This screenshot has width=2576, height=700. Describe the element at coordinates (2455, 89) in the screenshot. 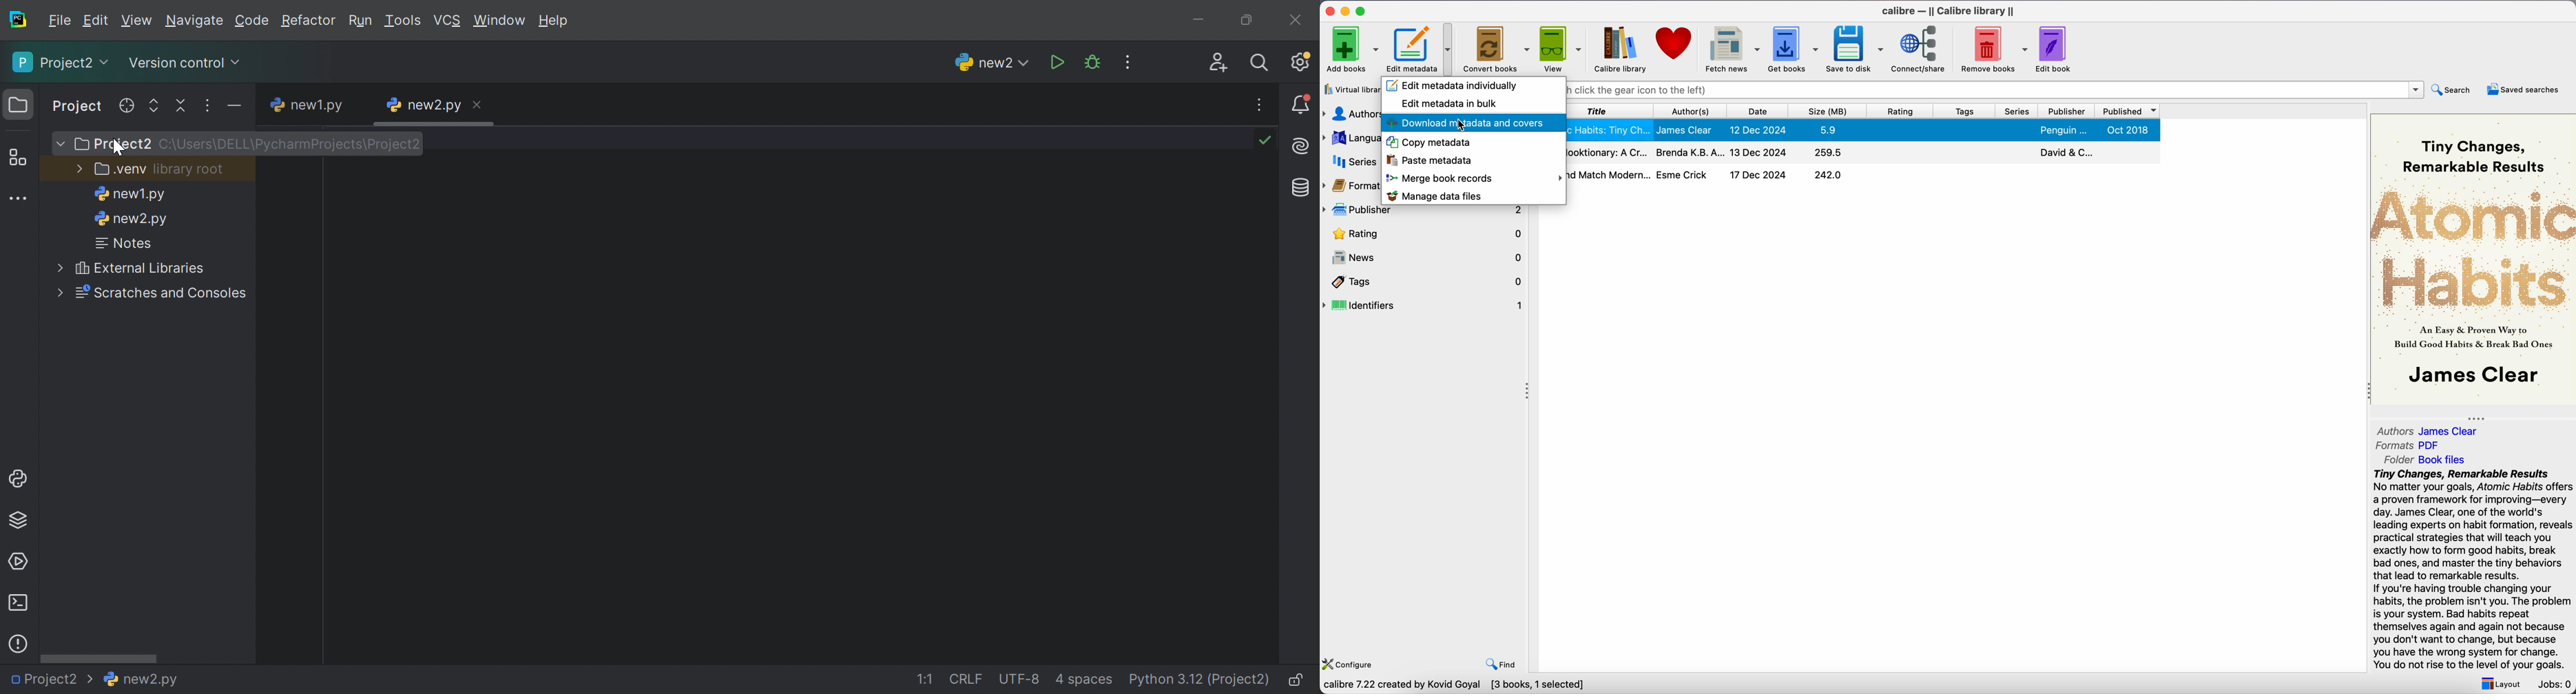

I see `search` at that location.